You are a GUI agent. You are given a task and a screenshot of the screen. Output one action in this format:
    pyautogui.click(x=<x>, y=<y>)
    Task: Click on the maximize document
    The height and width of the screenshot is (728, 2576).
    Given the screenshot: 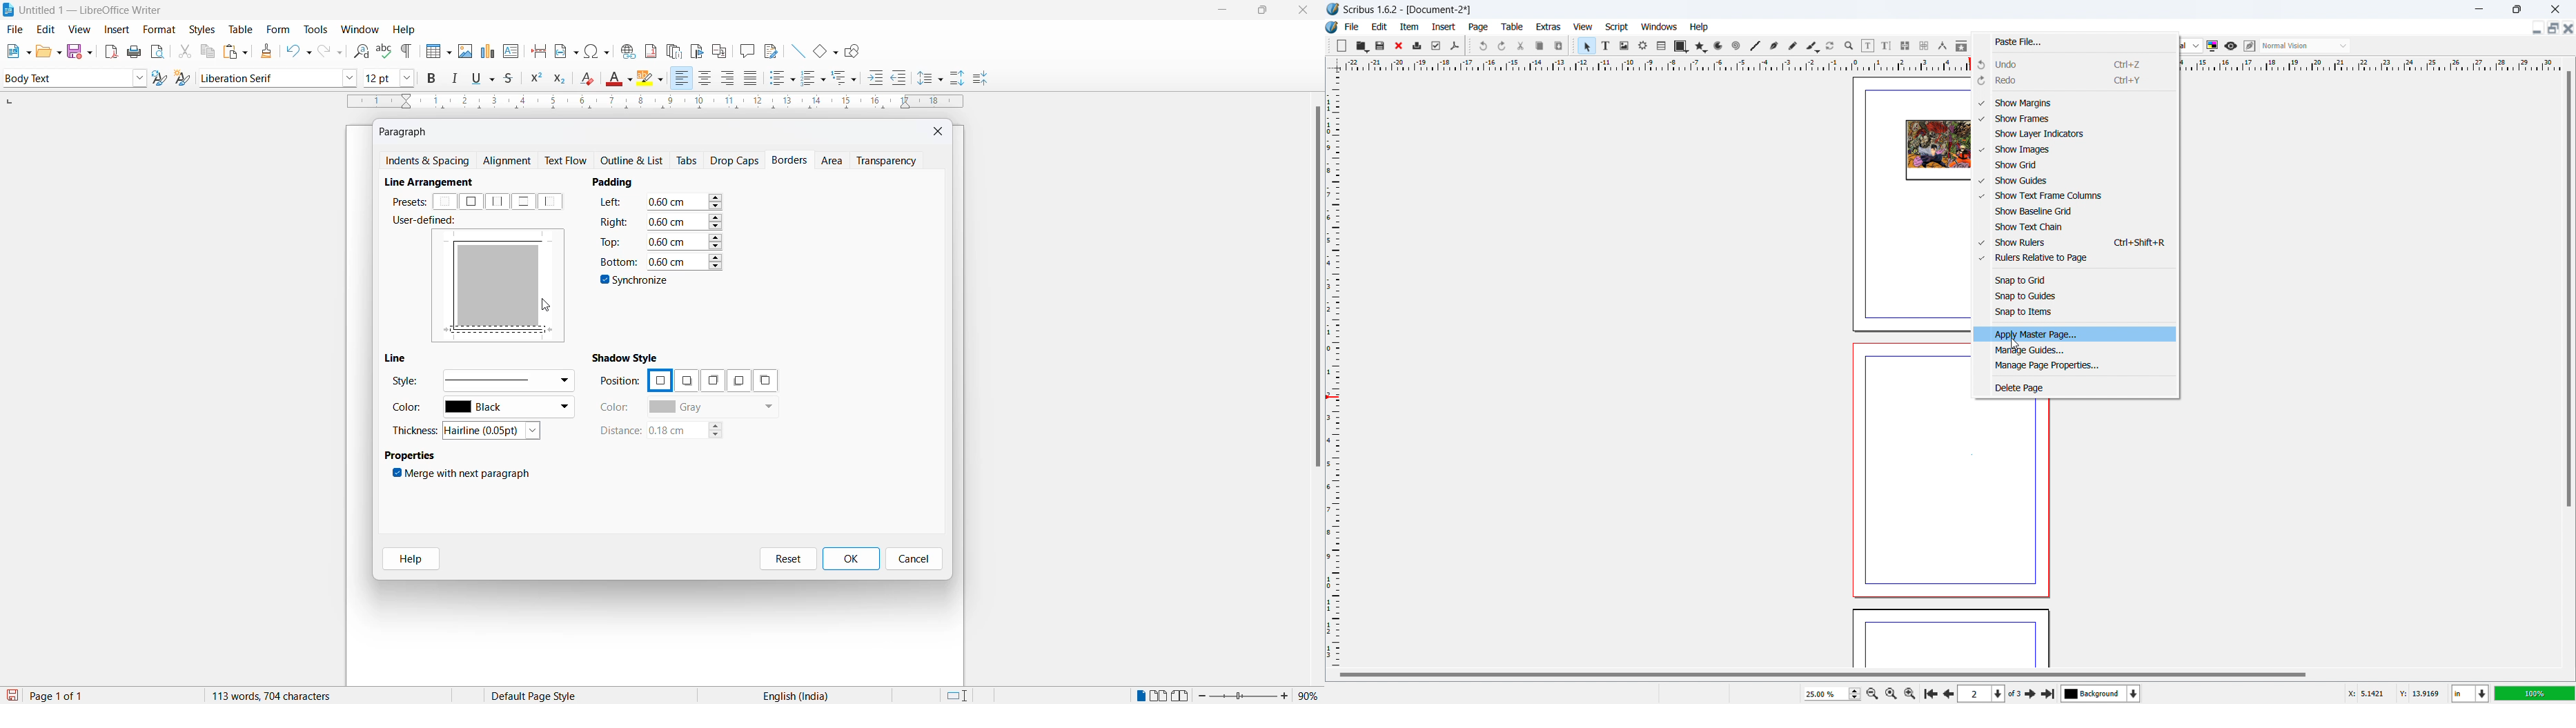 What is the action you would take?
    pyautogui.click(x=2551, y=28)
    